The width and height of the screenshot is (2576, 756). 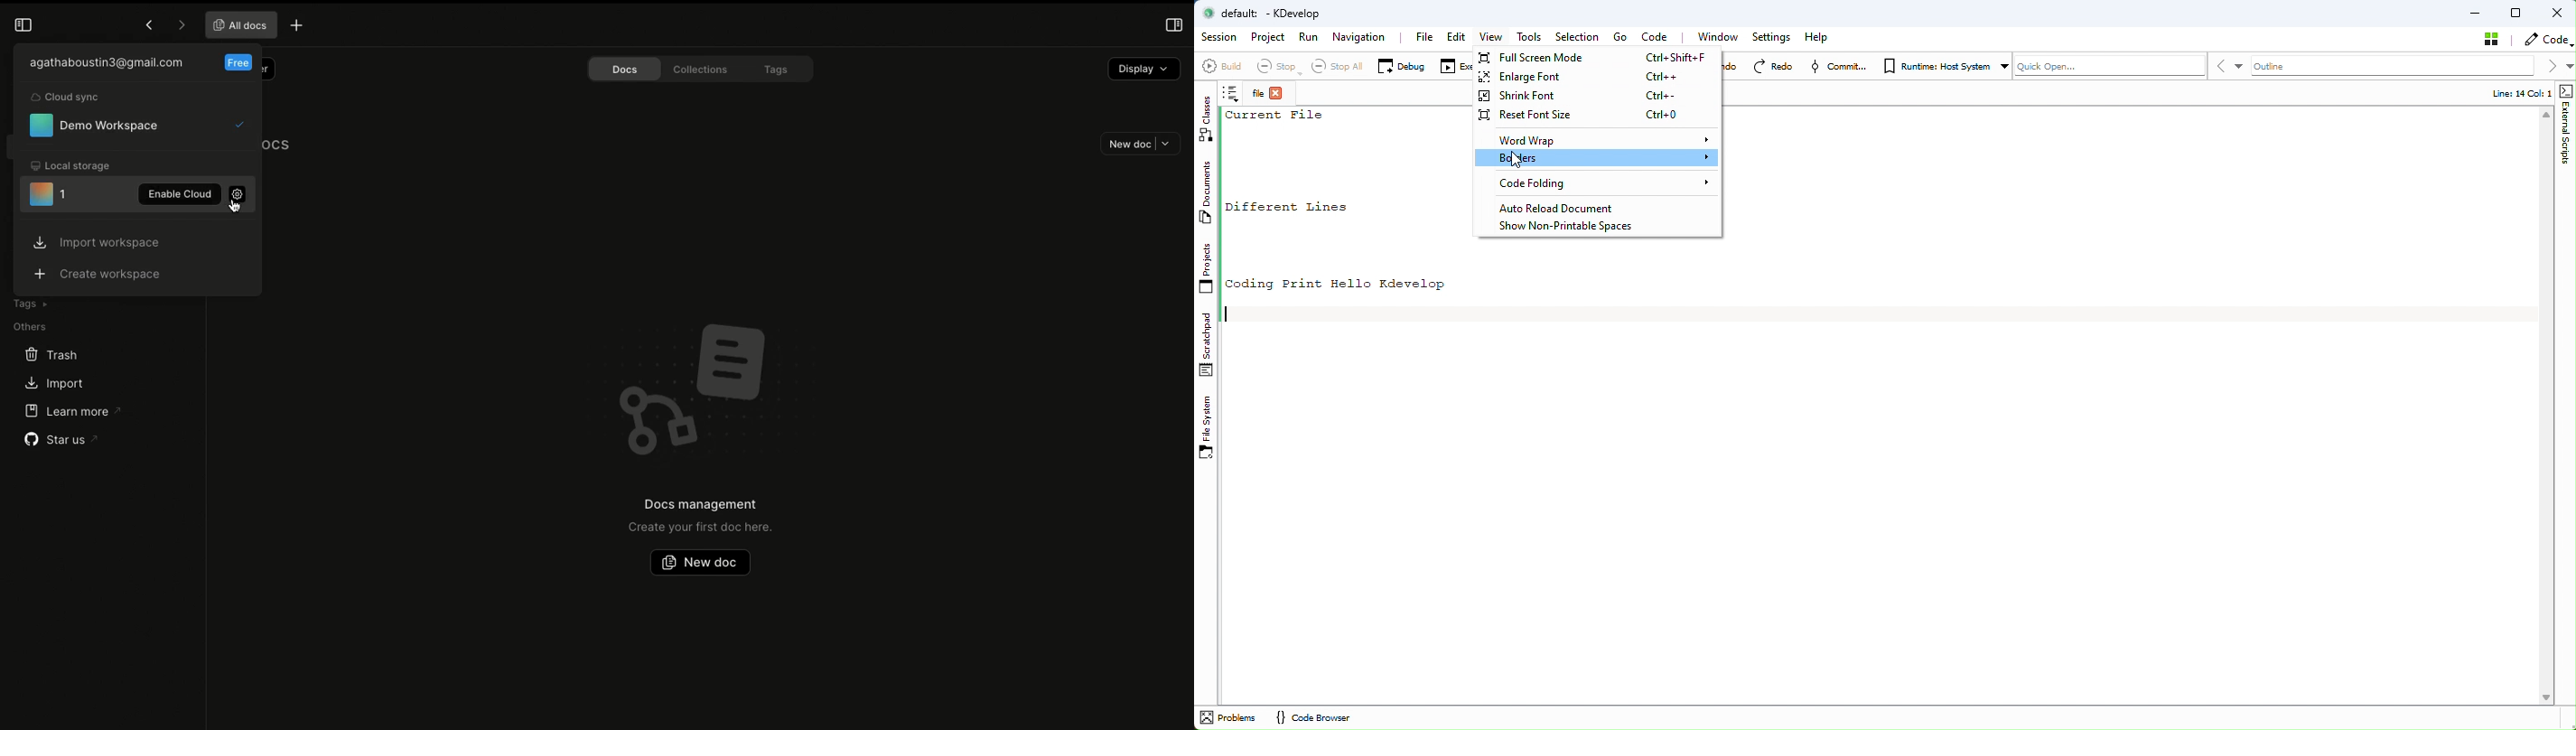 What do you see at coordinates (29, 325) in the screenshot?
I see `Others` at bounding box center [29, 325].